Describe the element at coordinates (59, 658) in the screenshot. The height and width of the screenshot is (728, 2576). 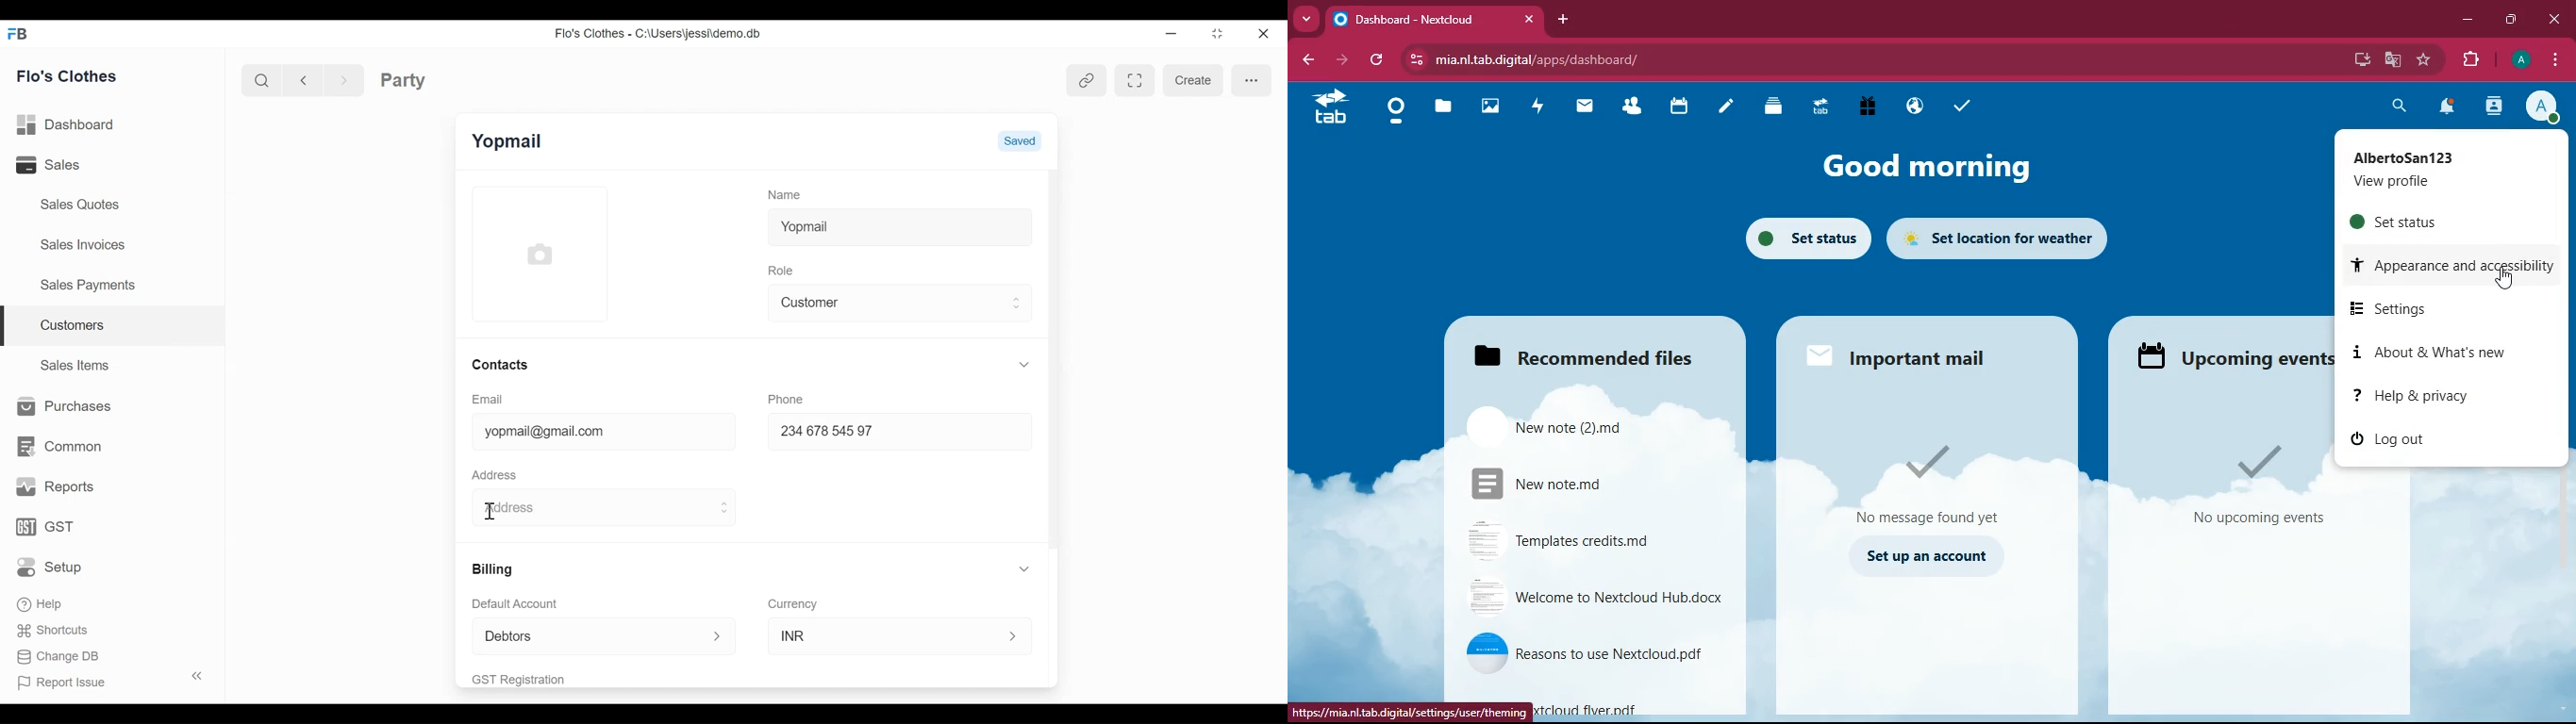
I see `Change DB` at that location.